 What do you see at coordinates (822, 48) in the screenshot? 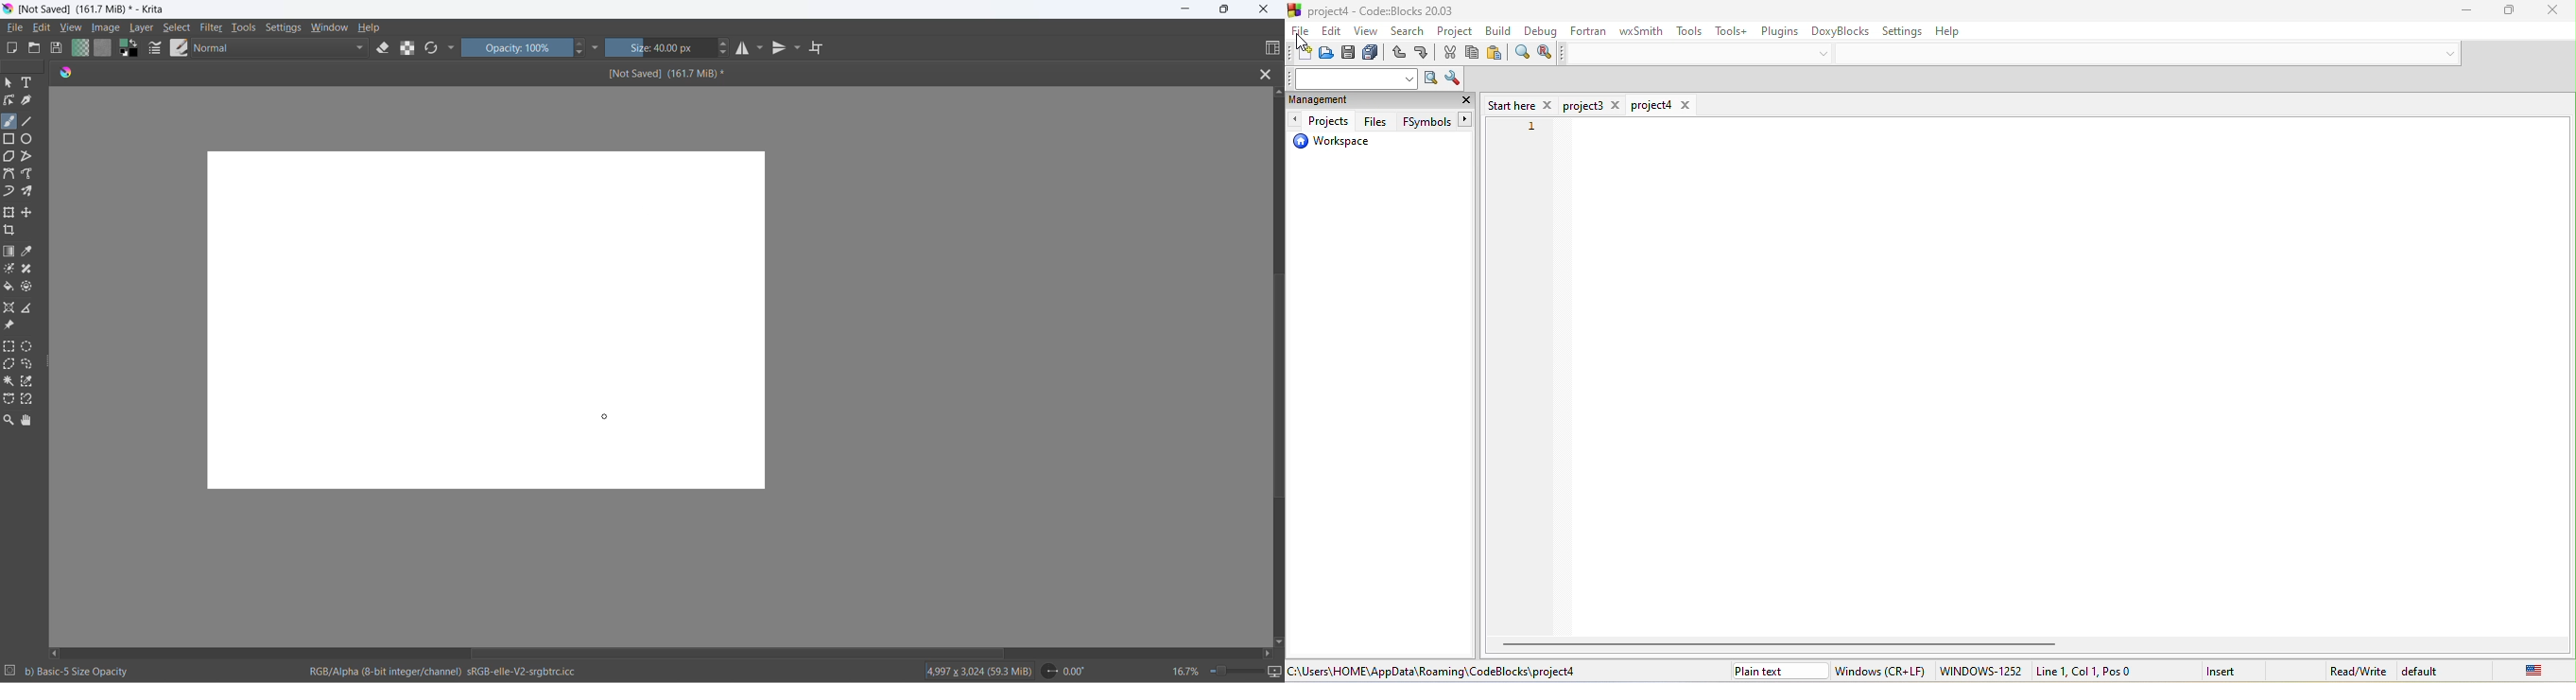
I see `wrap around mode` at bounding box center [822, 48].